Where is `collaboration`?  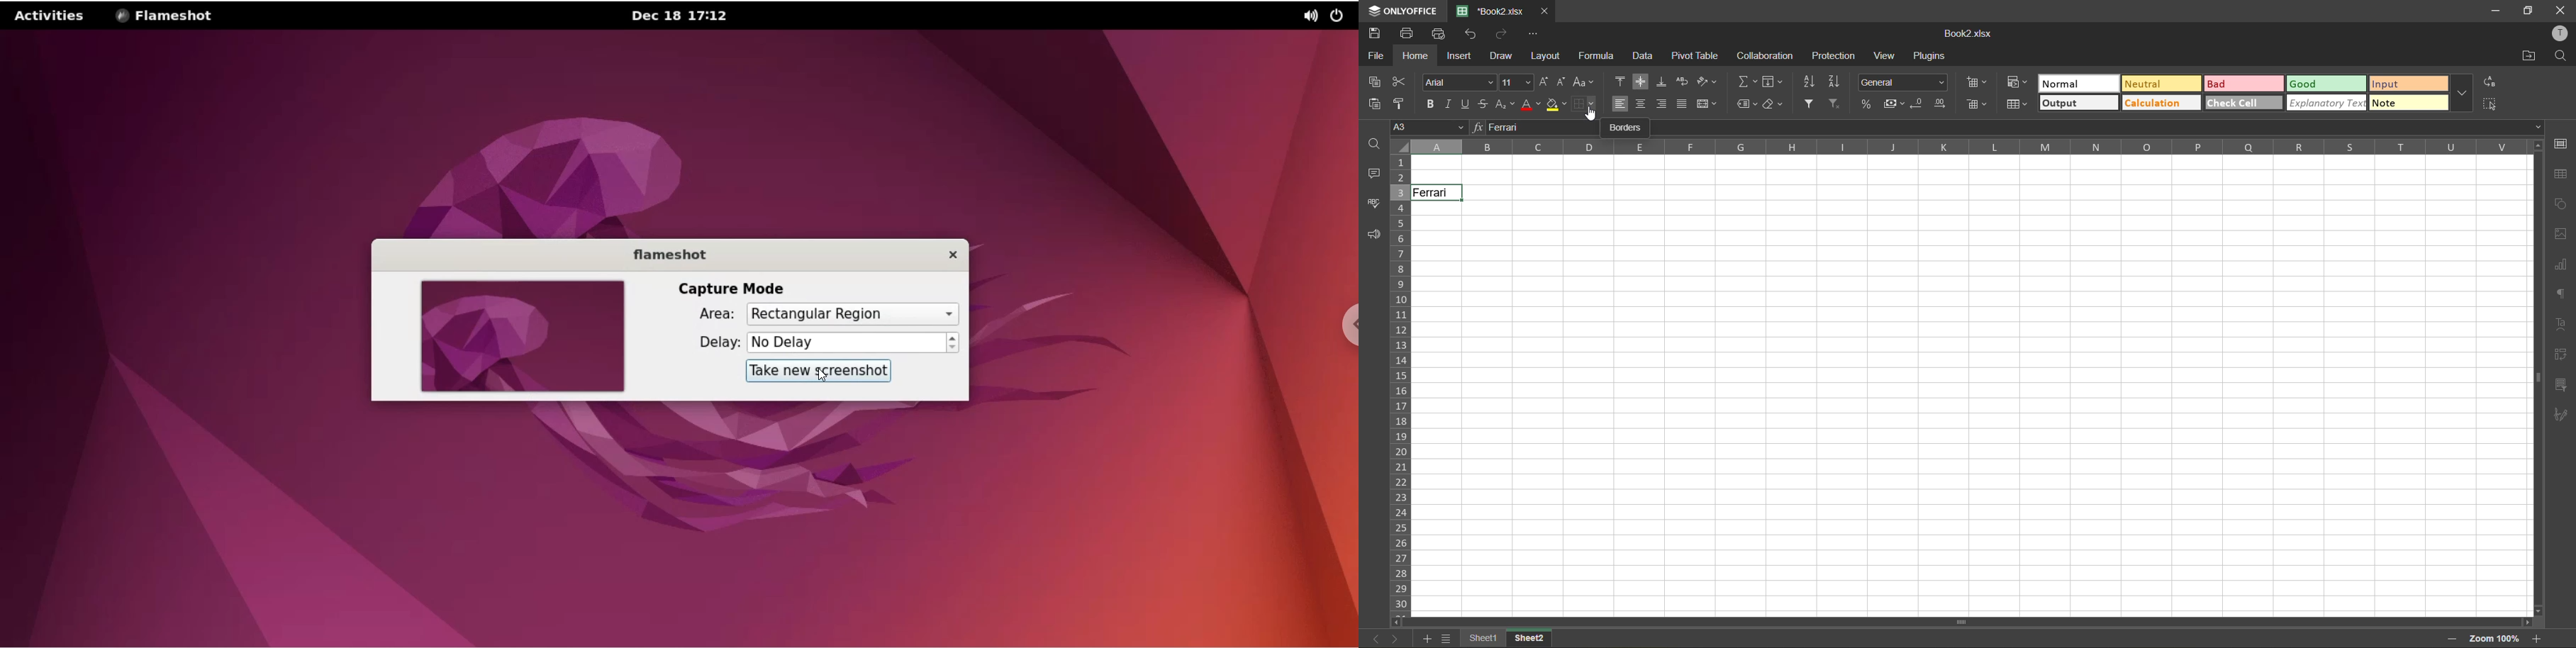
collaboration is located at coordinates (1762, 56).